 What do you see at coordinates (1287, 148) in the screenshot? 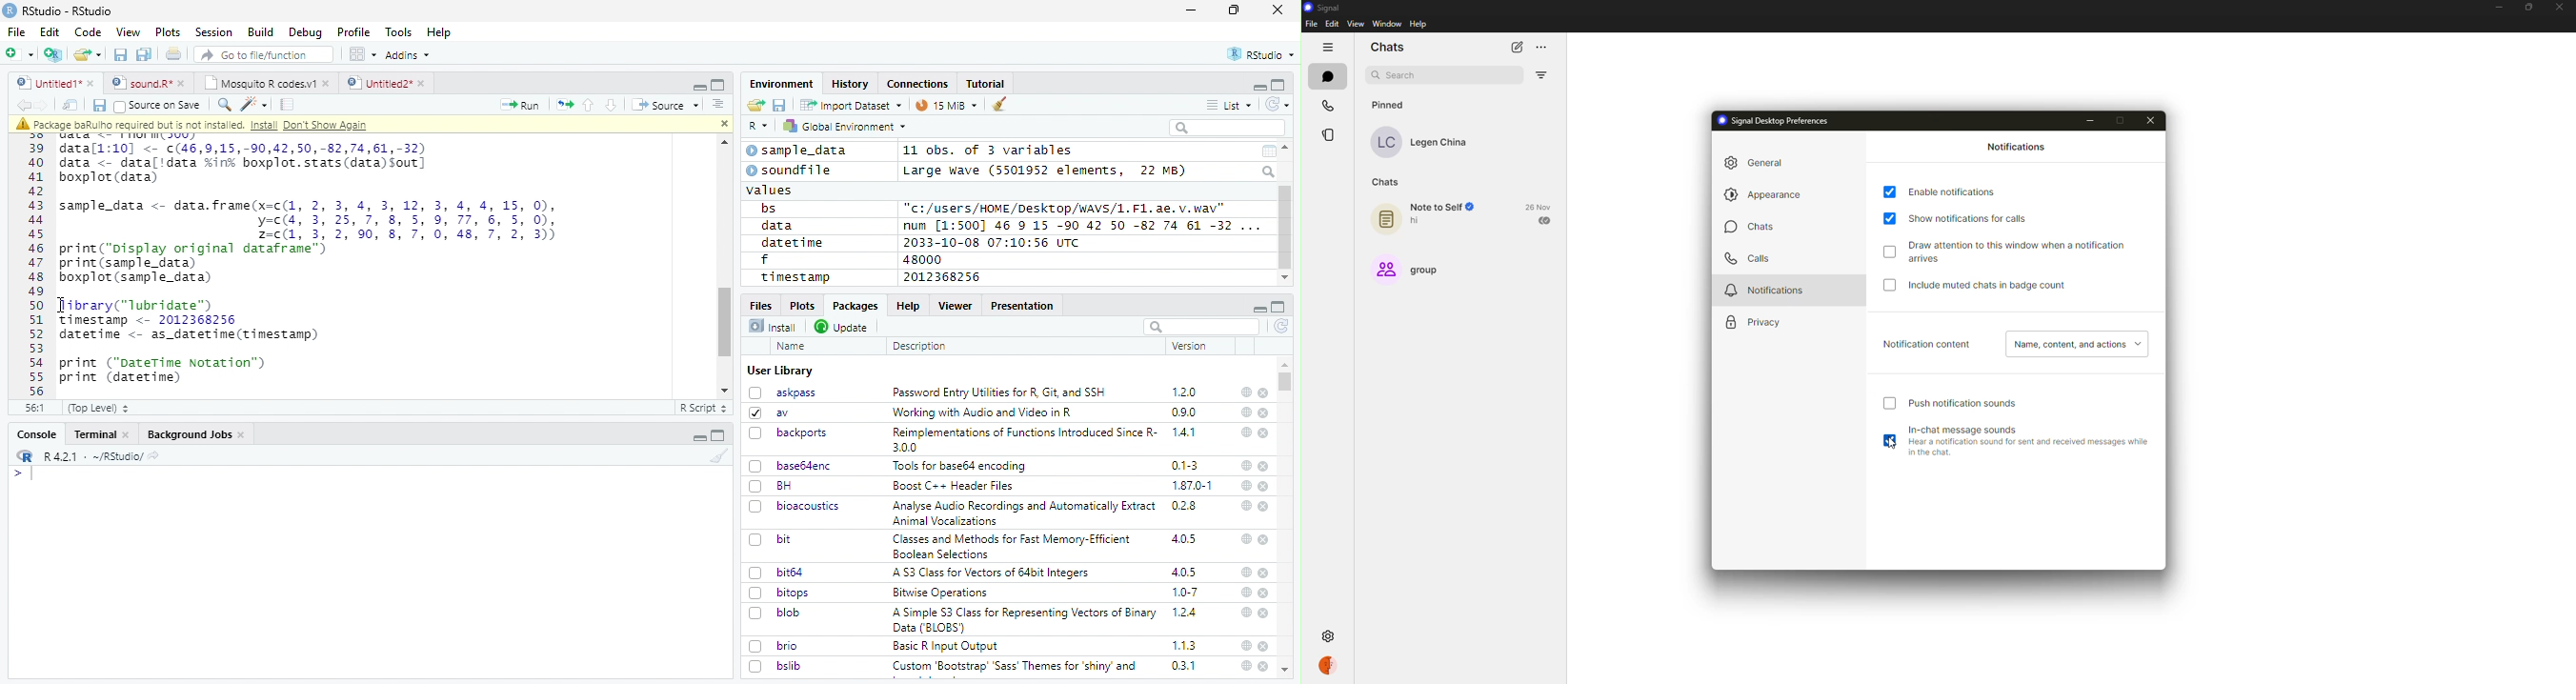
I see `scroll up` at bounding box center [1287, 148].